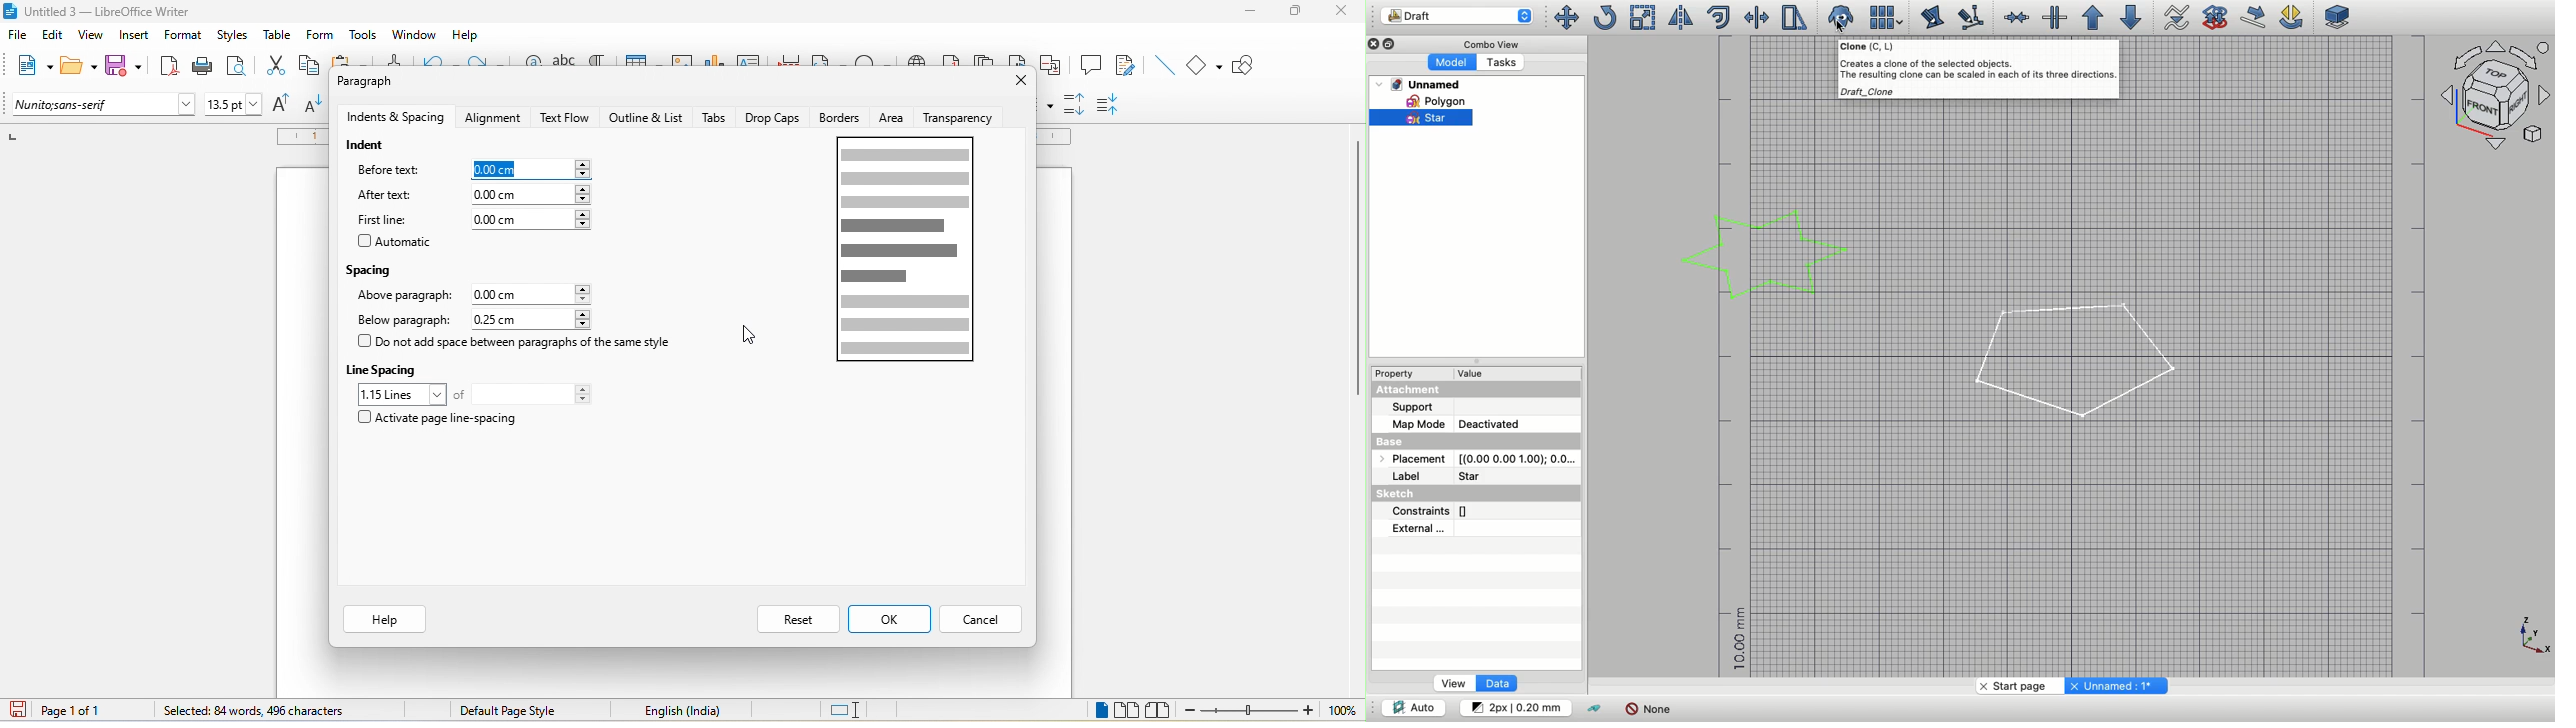  What do you see at coordinates (79, 67) in the screenshot?
I see `open` at bounding box center [79, 67].